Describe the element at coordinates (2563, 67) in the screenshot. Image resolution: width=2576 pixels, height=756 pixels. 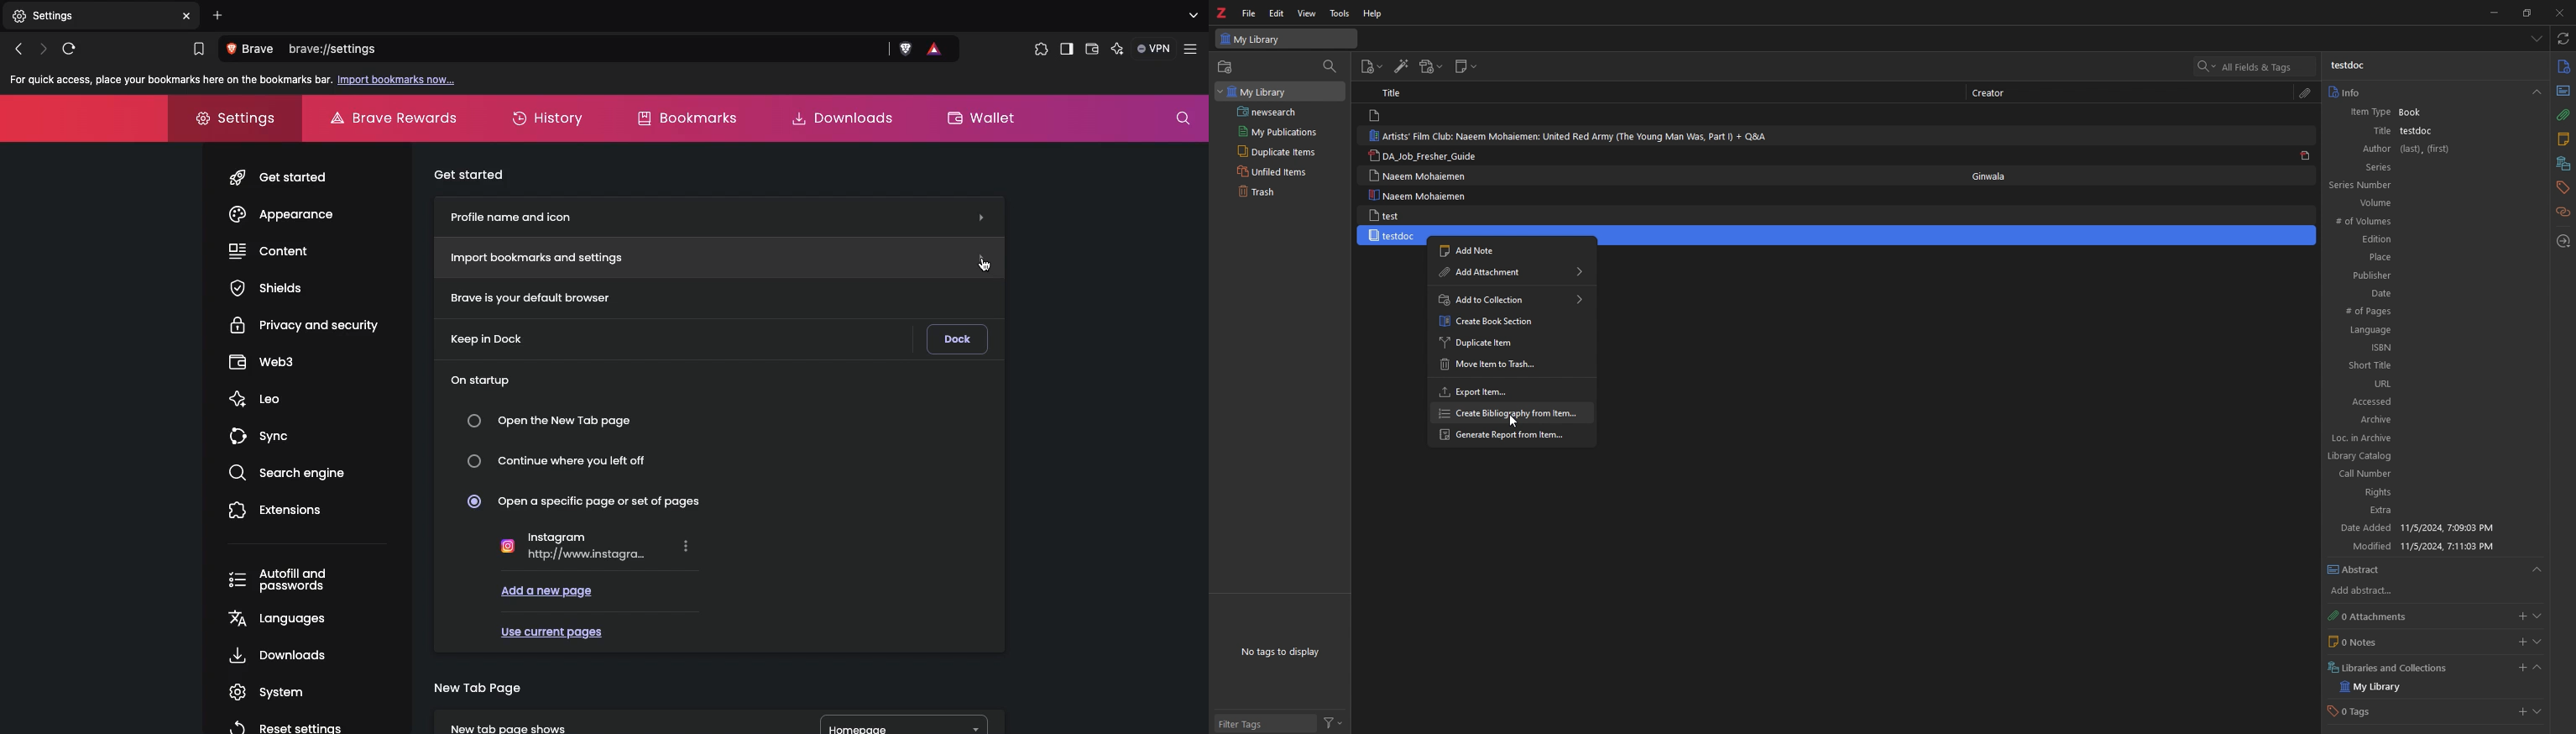
I see `info` at that location.